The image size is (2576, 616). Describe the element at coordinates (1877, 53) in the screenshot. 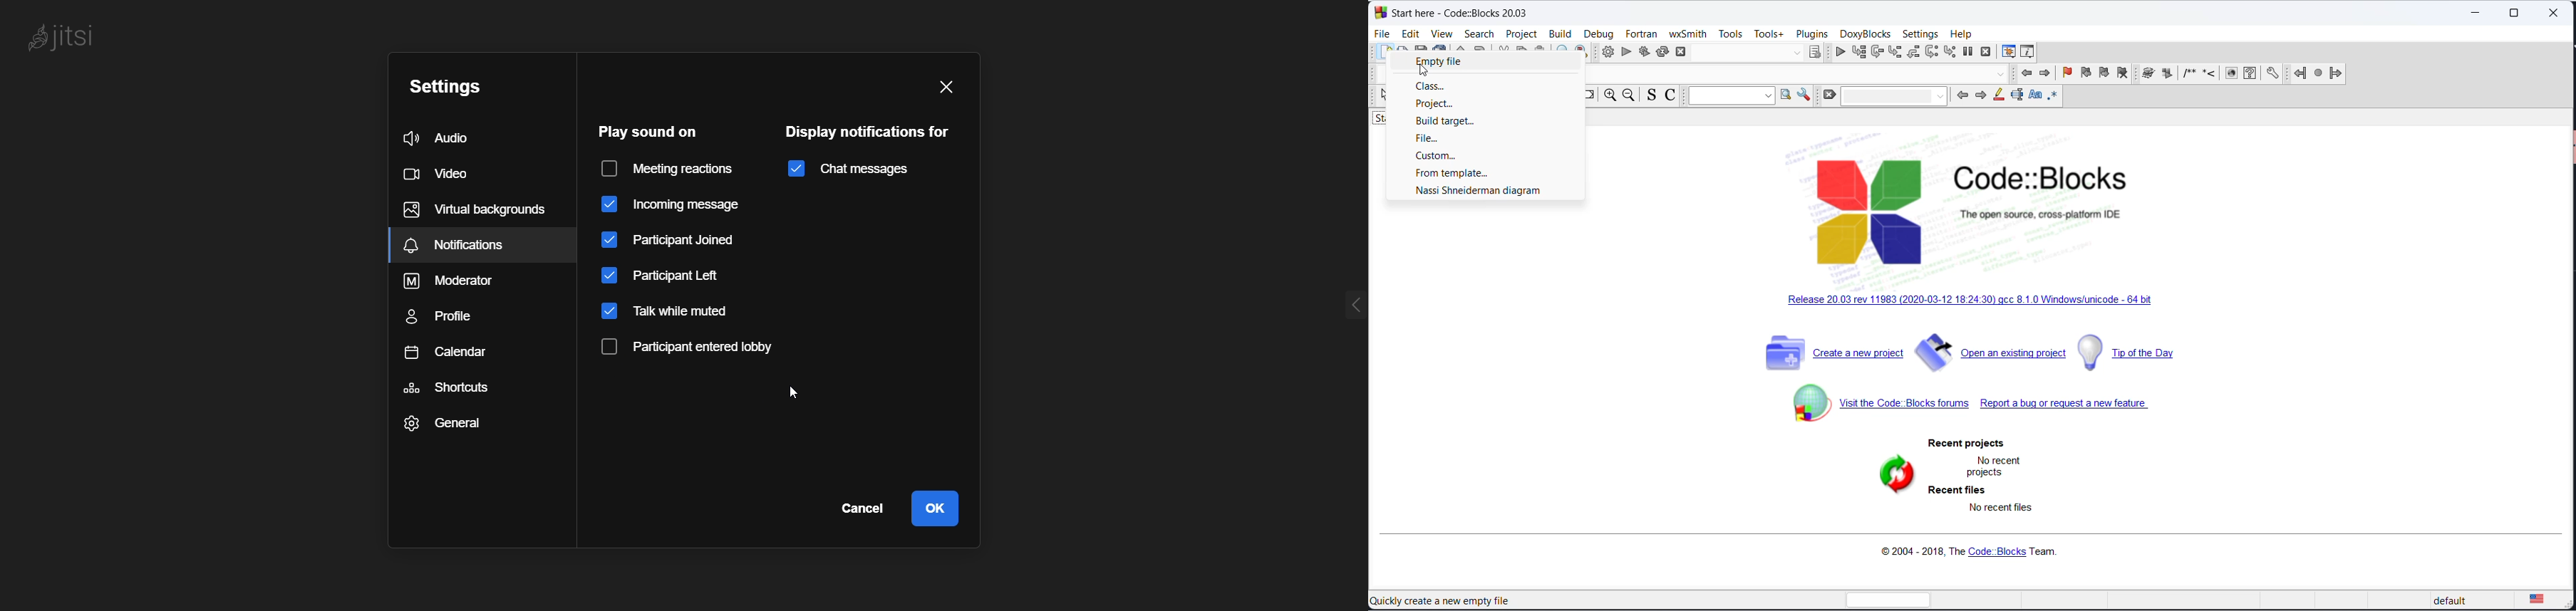

I see `next line` at that location.